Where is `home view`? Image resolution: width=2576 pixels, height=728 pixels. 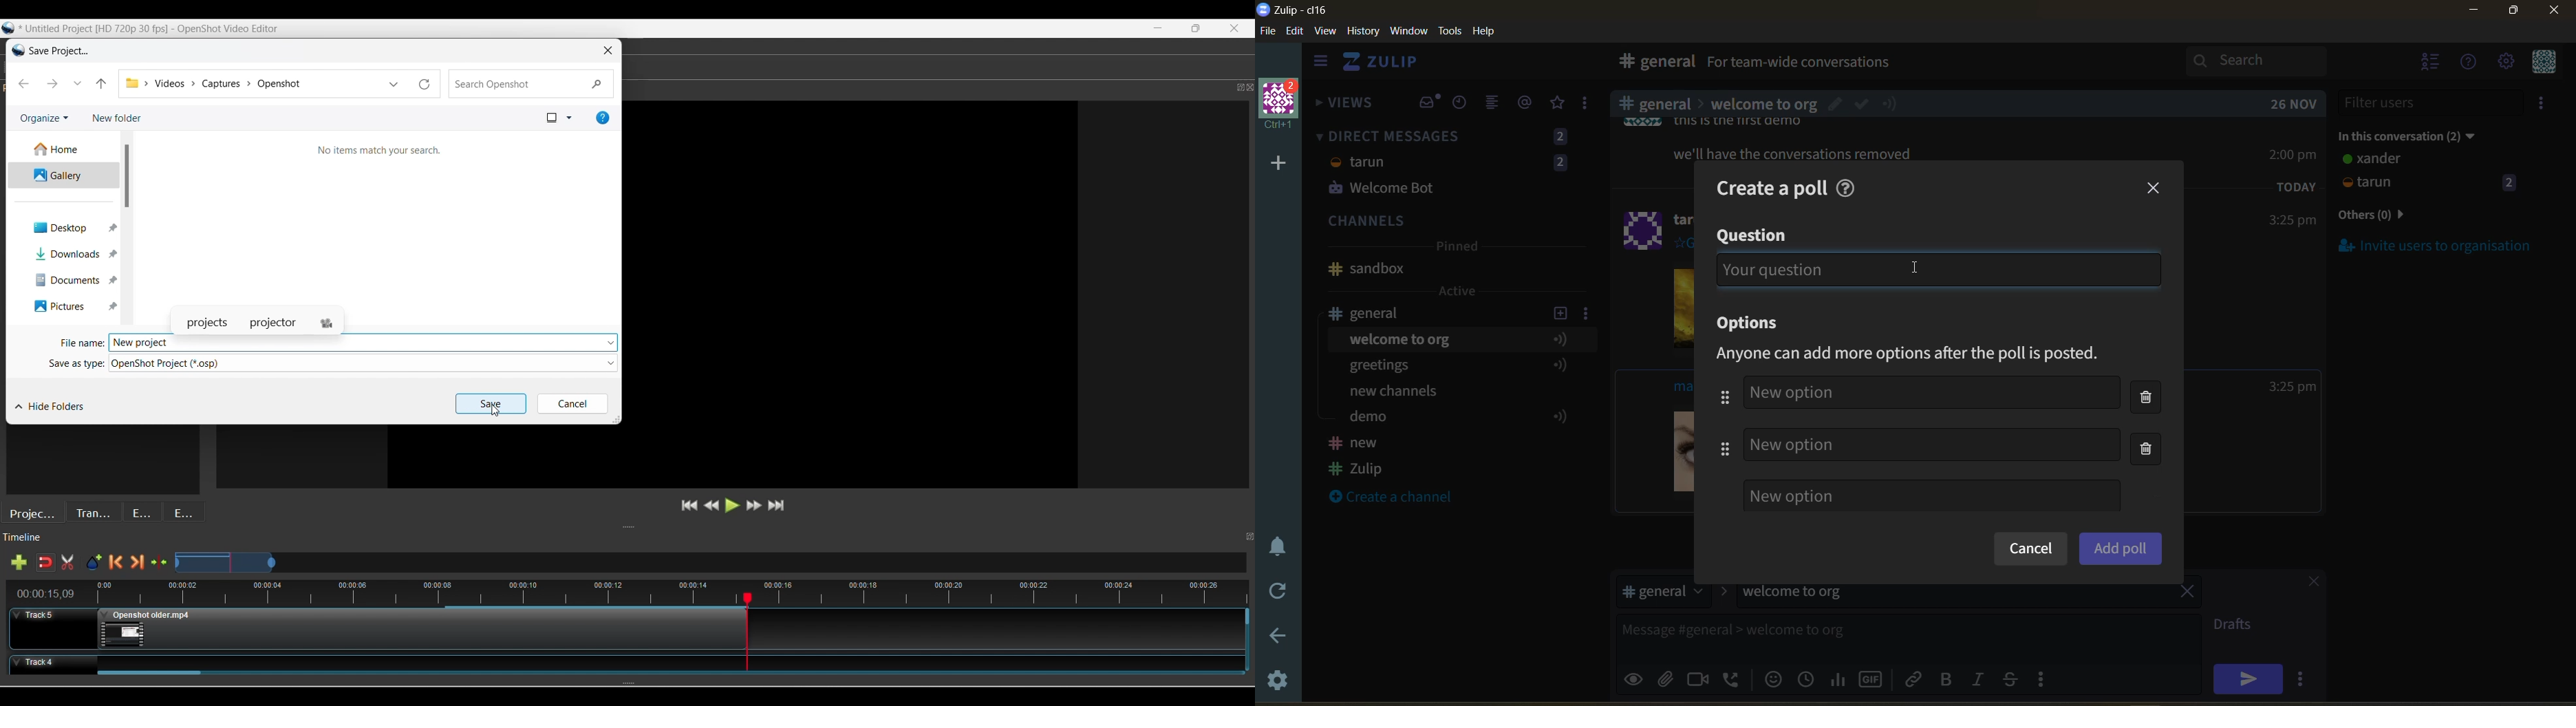 home view is located at coordinates (1390, 65).